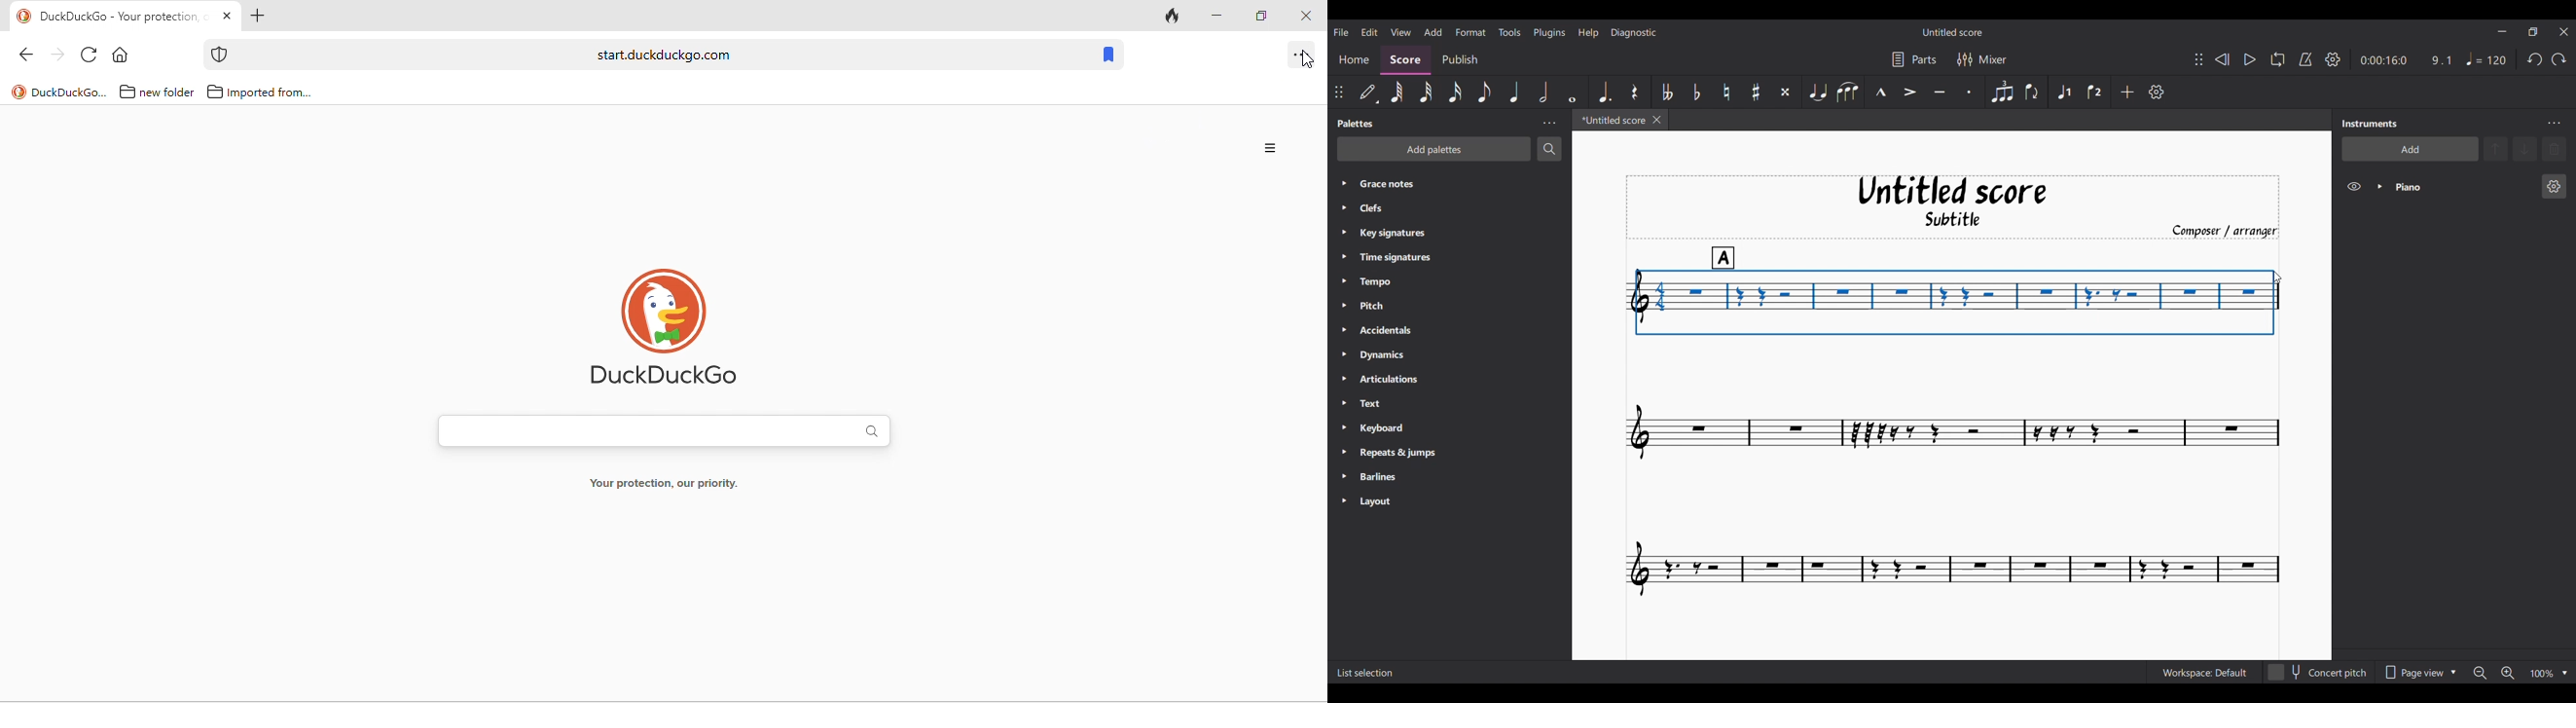 The width and height of the screenshot is (2576, 728). I want to click on Text, so click(1396, 404).